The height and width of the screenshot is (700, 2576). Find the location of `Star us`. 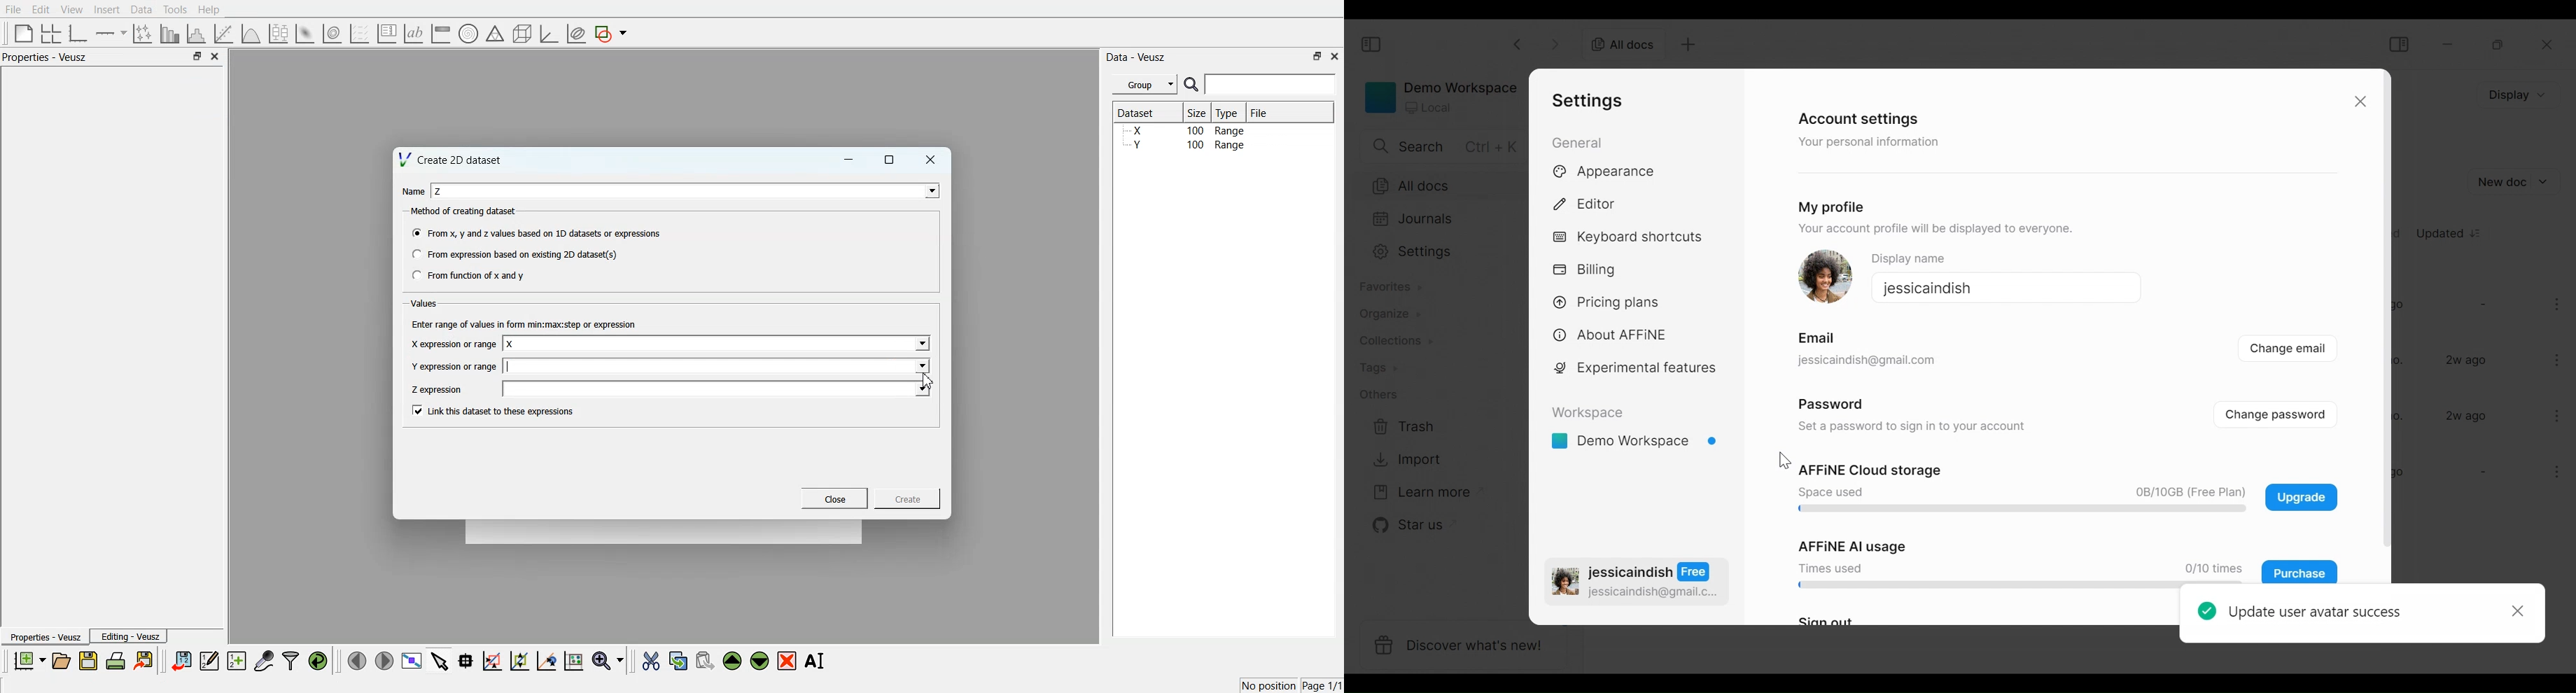

Star us is located at coordinates (1400, 526).